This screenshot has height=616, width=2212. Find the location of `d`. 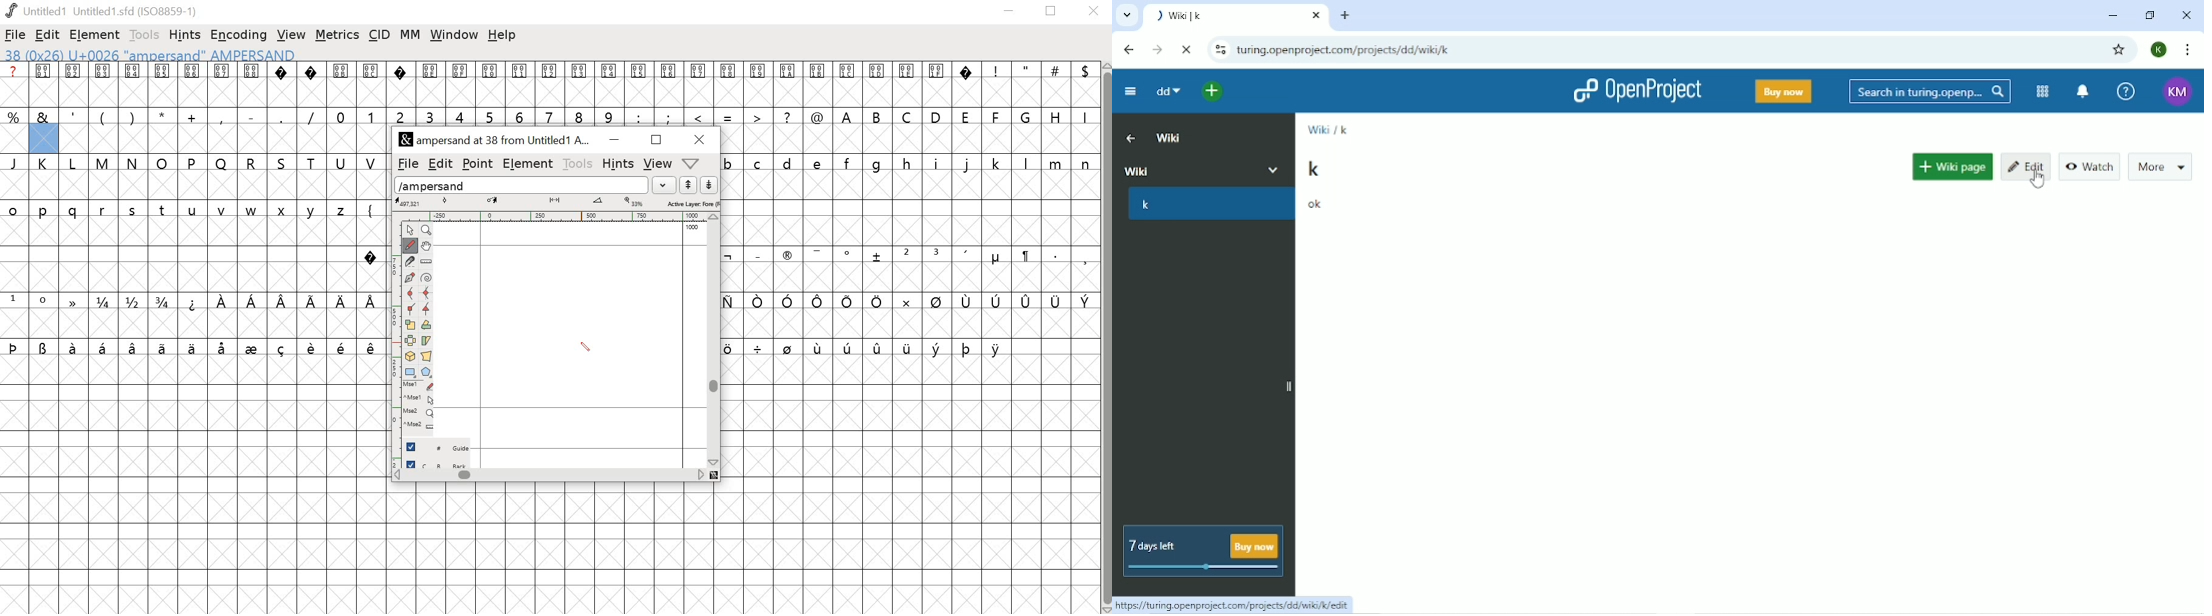

d is located at coordinates (788, 163).